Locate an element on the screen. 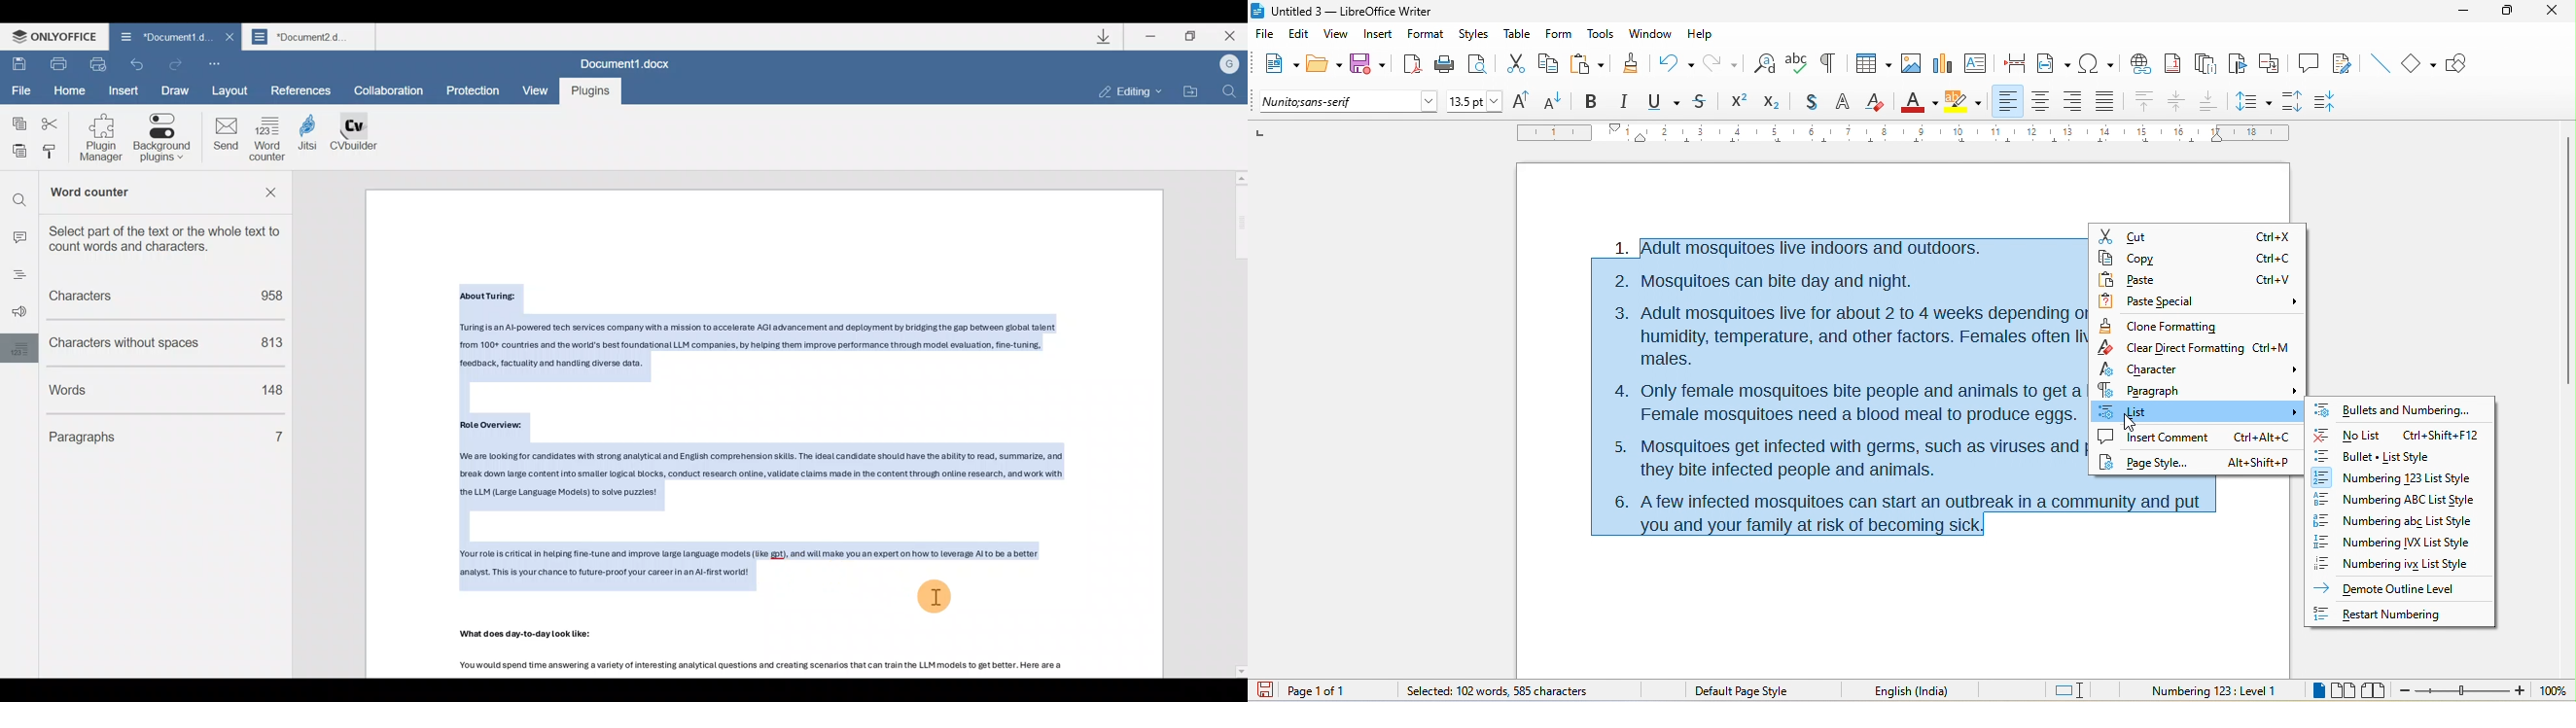  footnote is located at coordinates (2176, 63).